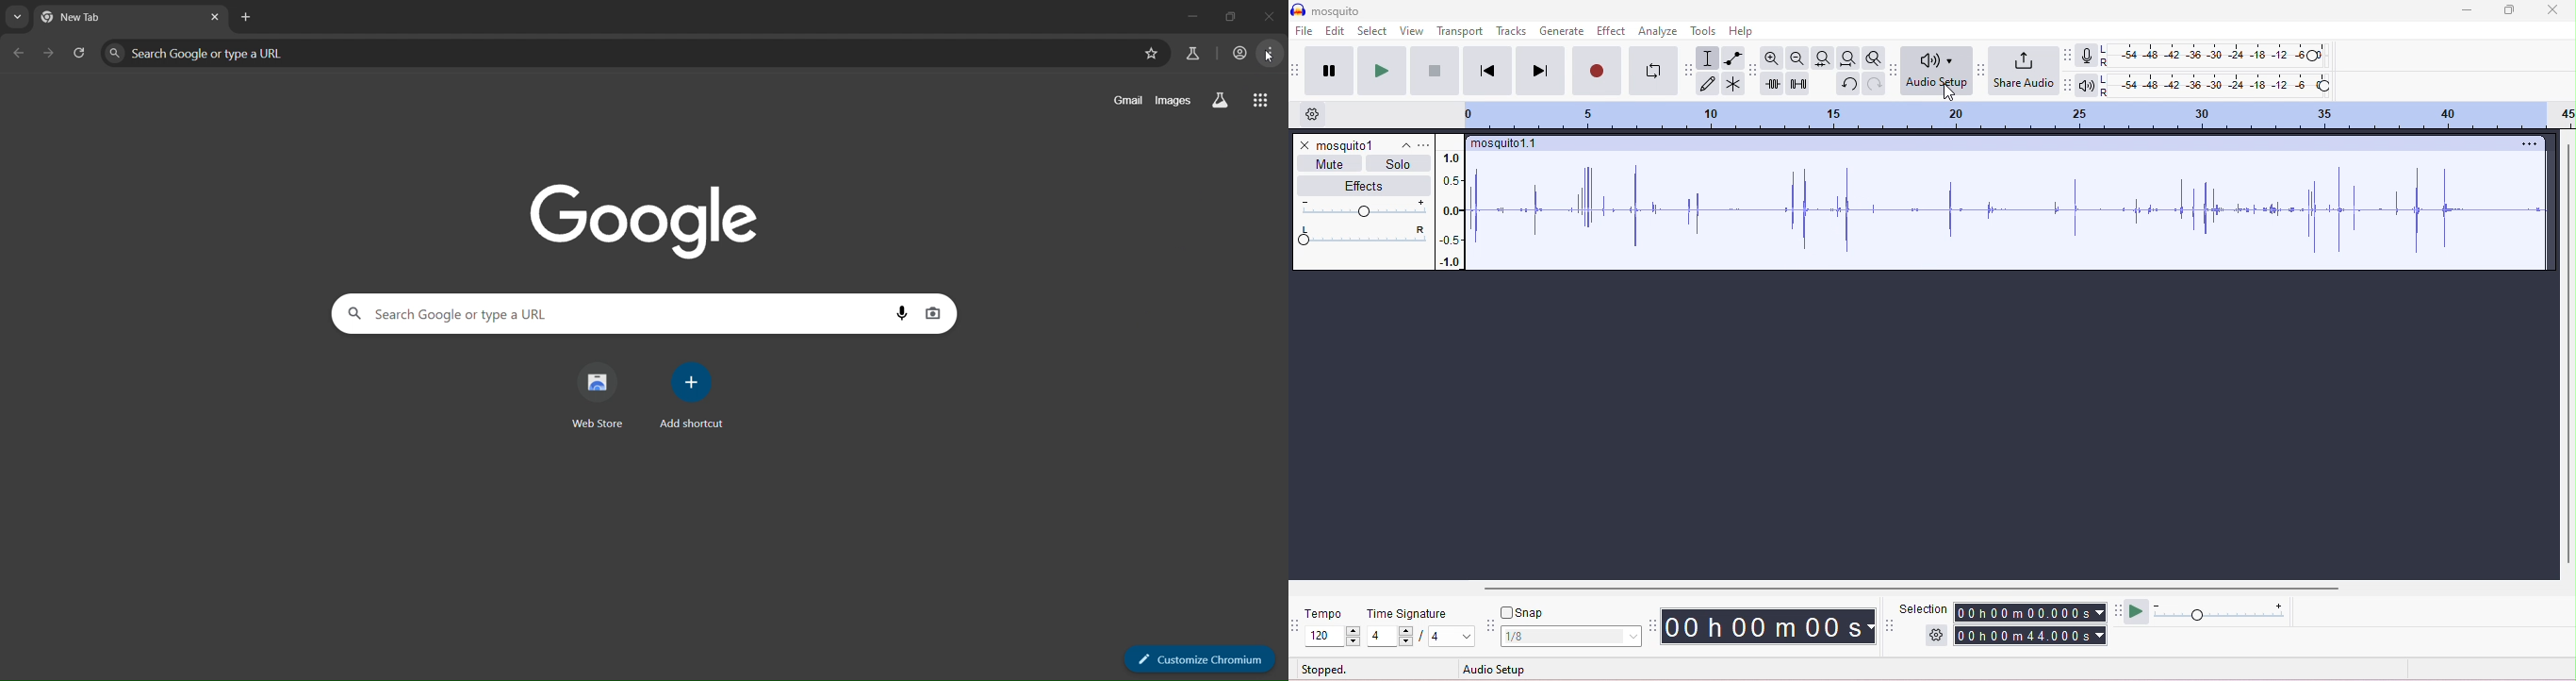 The height and width of the screenshot is (700, 2576). What do you see at coordinates (1304, 145) in the screenshot?
I see `close` at bounding box center [1304, 145].